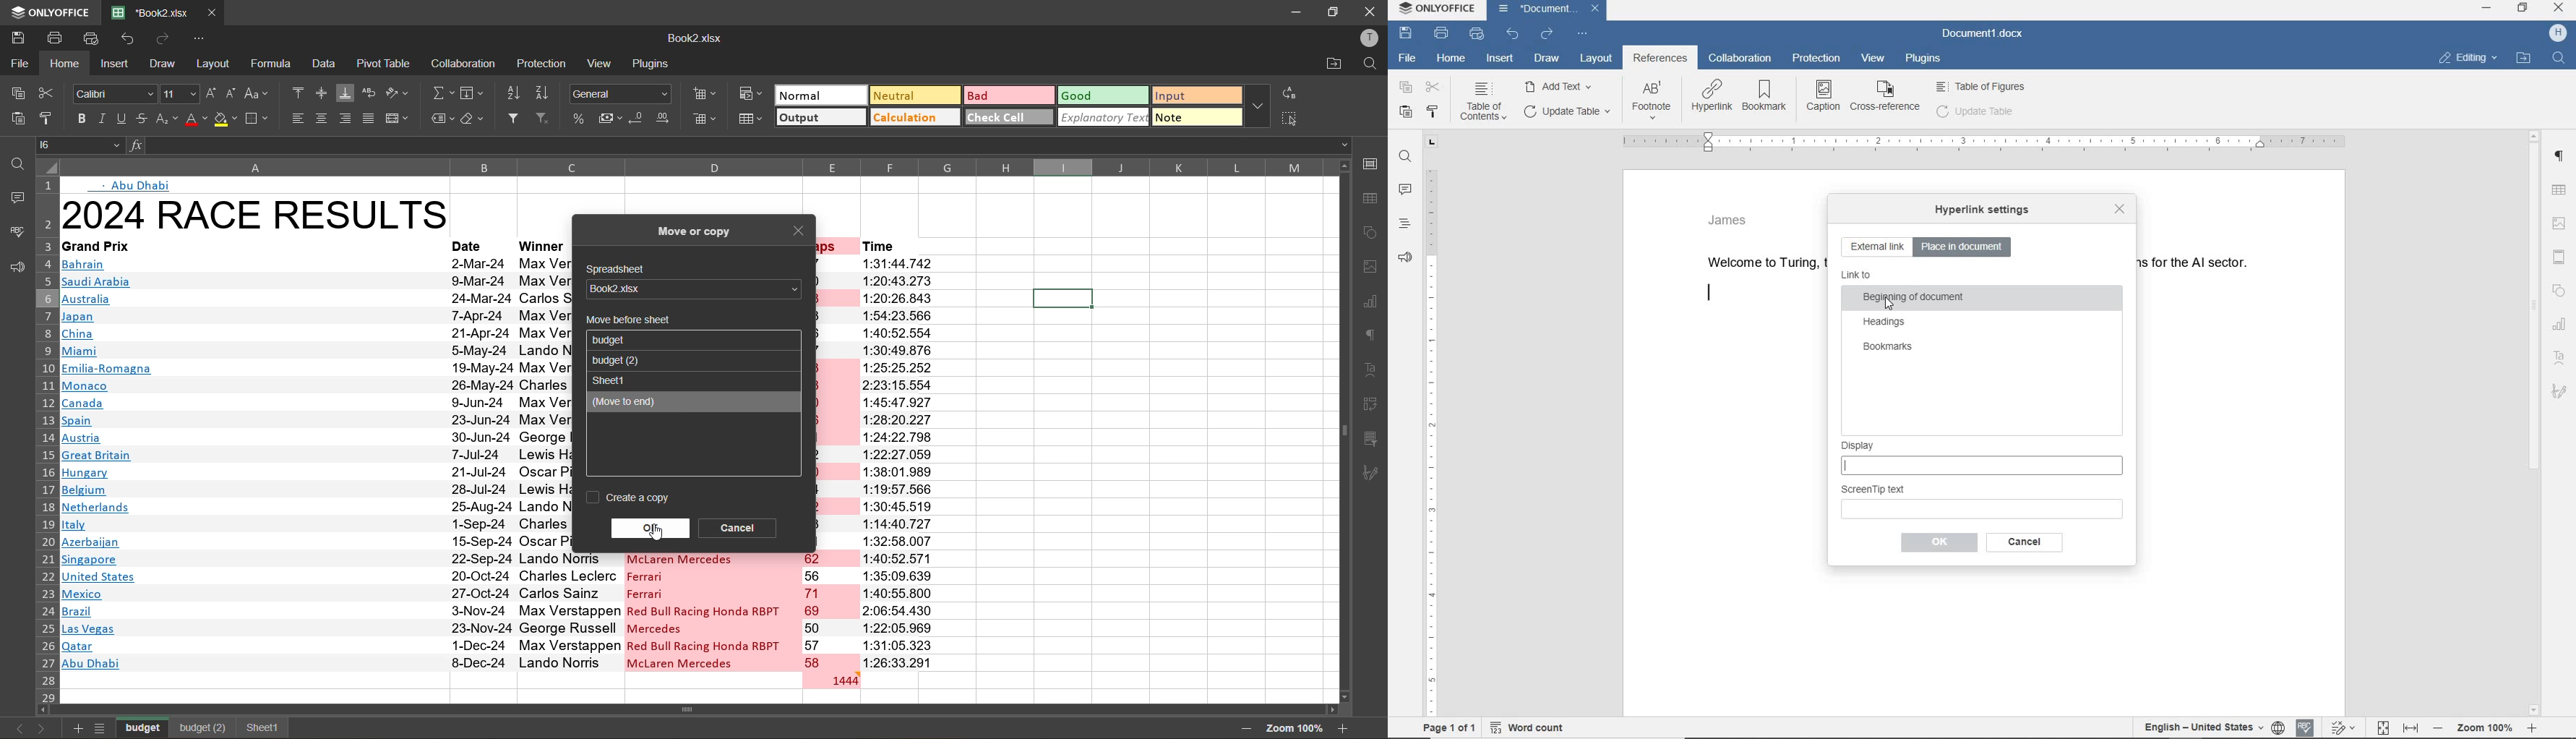  I want to click on sheet list, so click(103, 728).